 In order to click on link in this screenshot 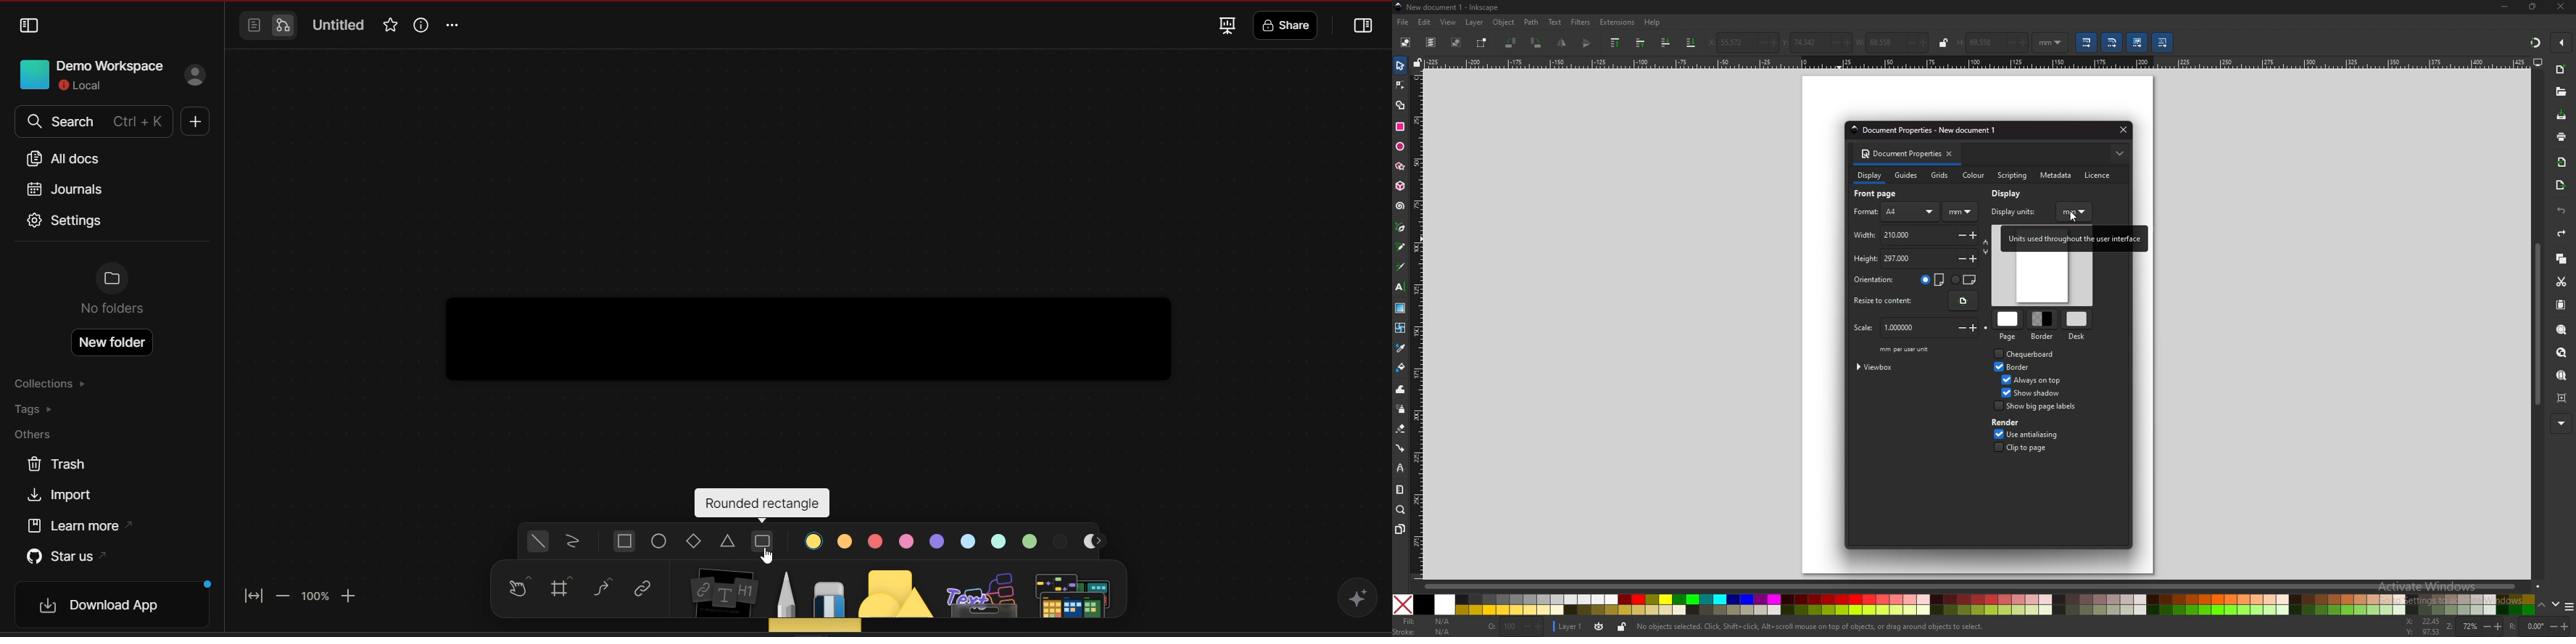, I will do `click(642, 589)`.